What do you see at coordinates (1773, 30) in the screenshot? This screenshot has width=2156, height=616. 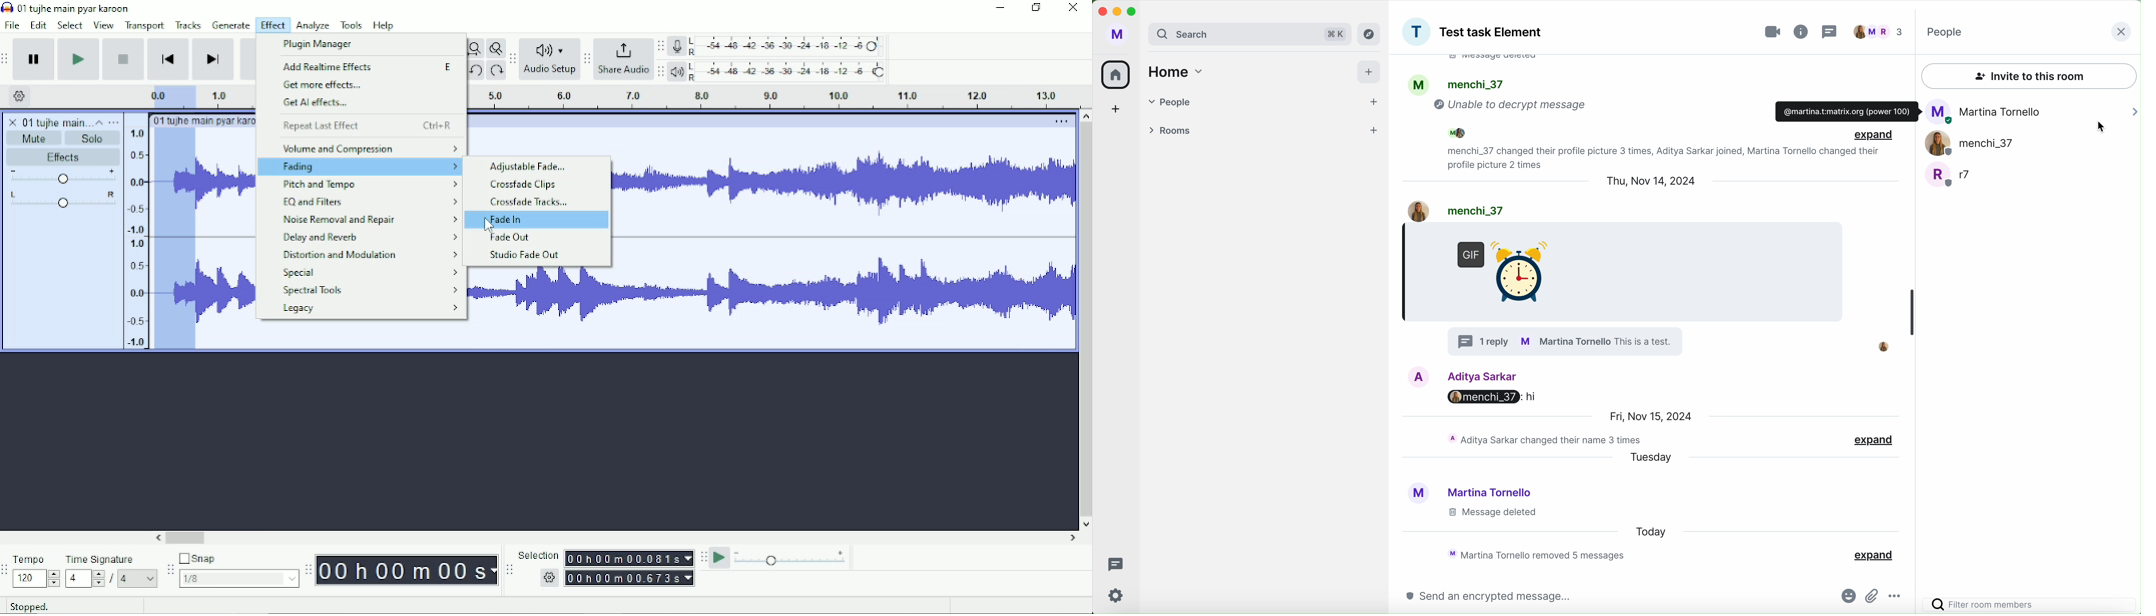 I see `video call` at bounding box center [1773, 30].